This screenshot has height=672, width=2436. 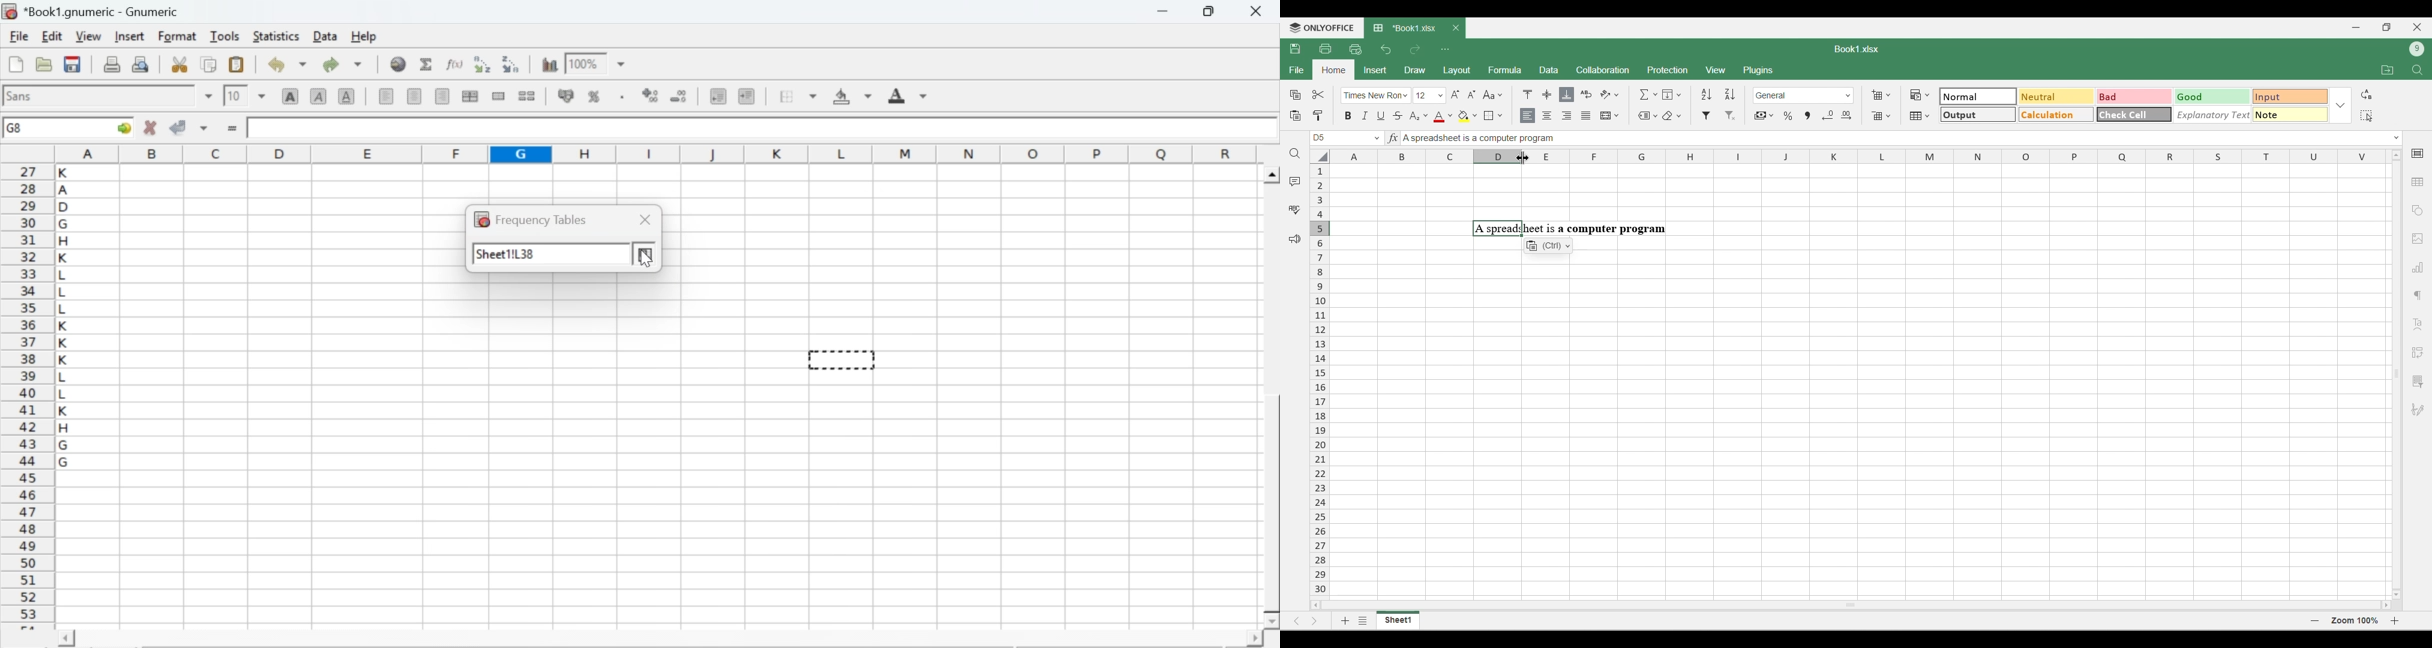 I want to click on A spreadsheet is a computer program, so click(x=1558, y=139).